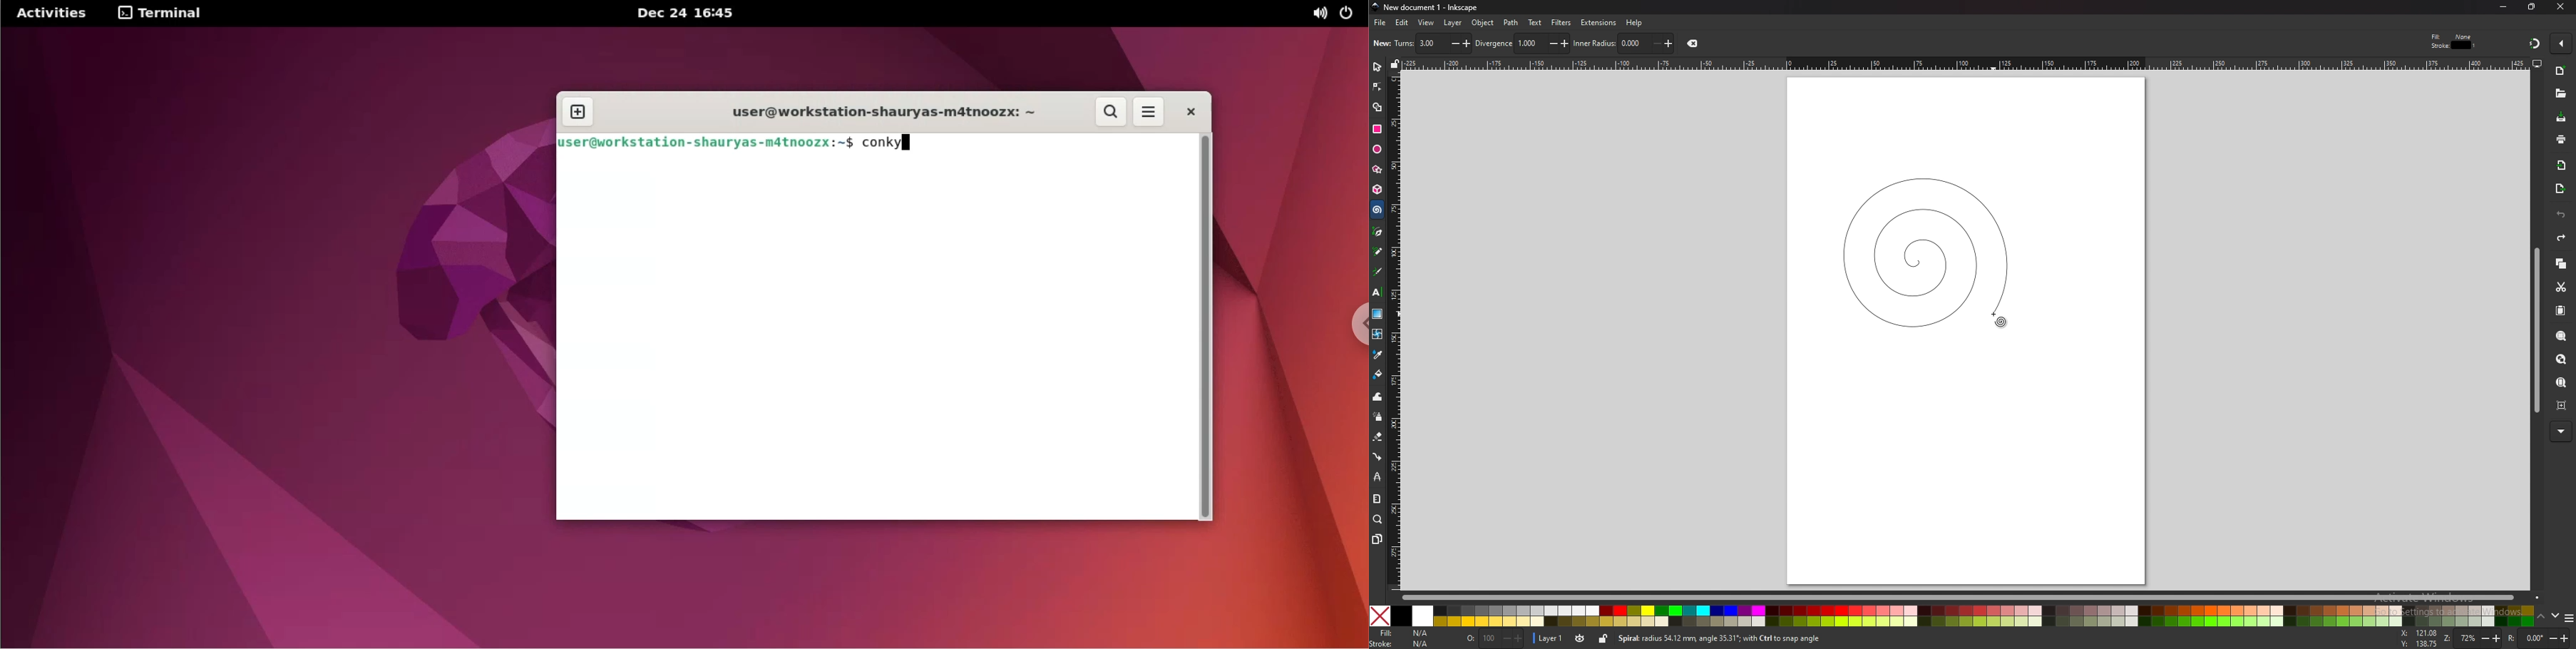  What do you see at coordinates (1923, 251) in the screenshot?
I see `spiral` at bounding box center [1923, 251].